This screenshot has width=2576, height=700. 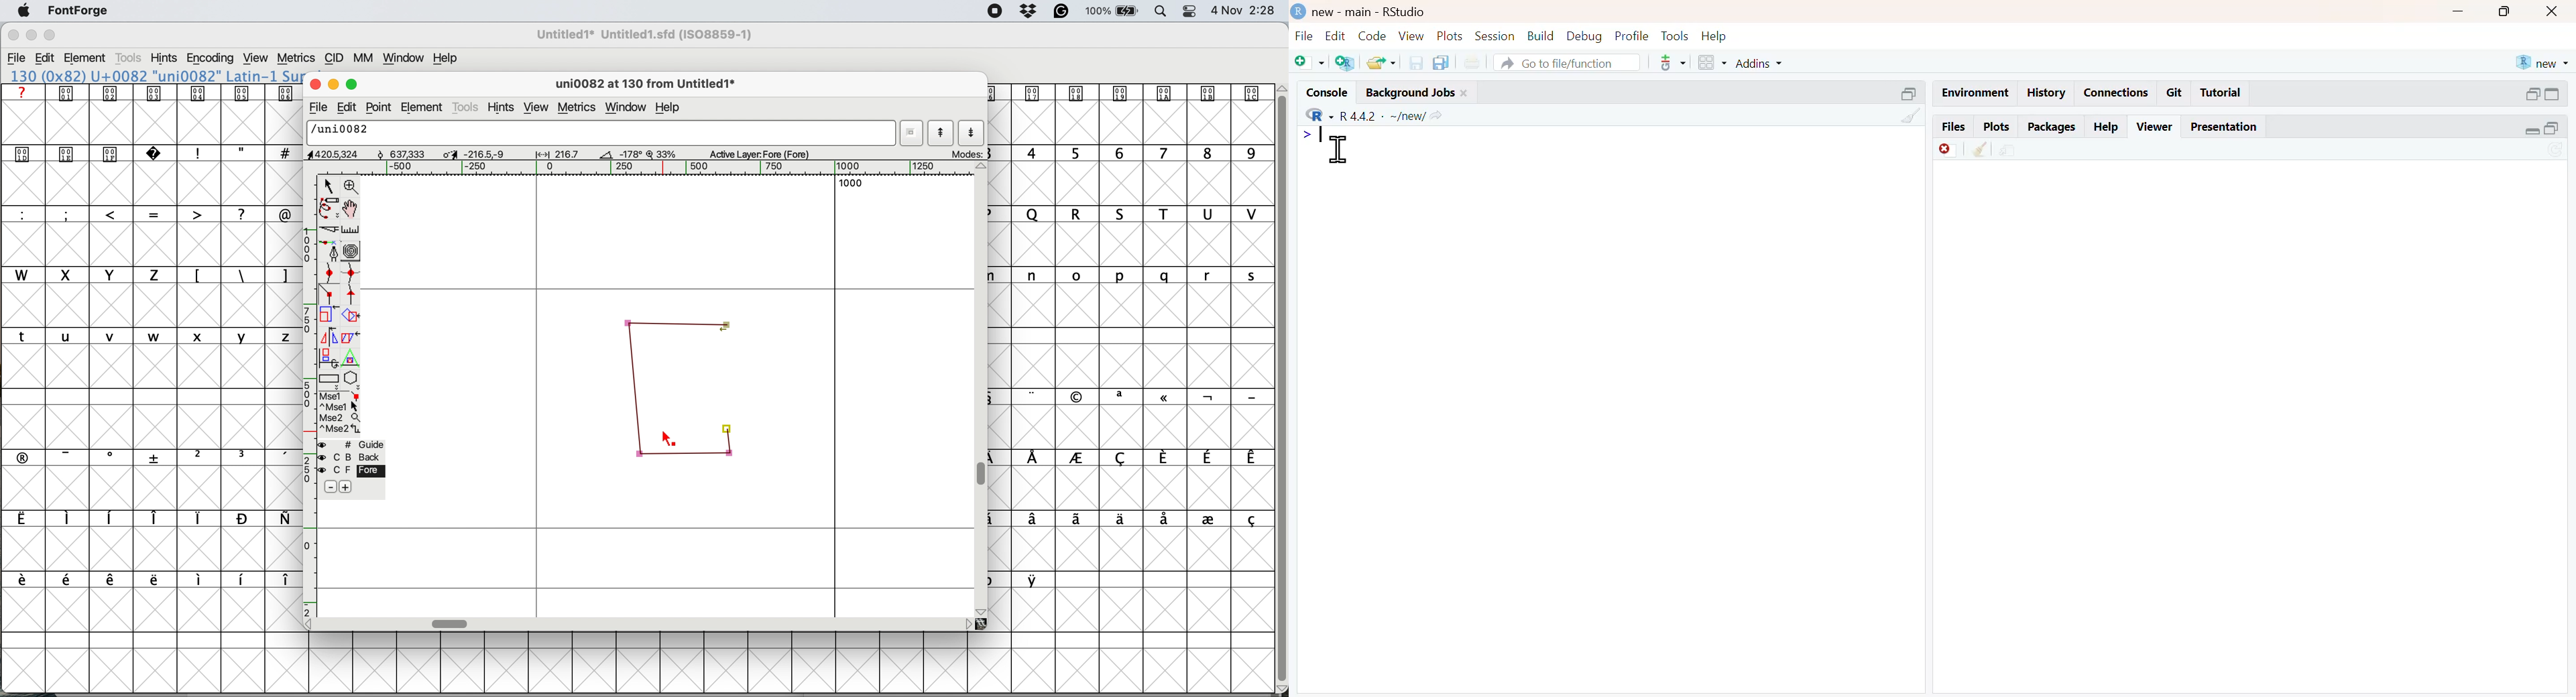 What do you see at coordinates (257, 58) in the screenshot?
I see `view` at bounding box center [257, 58].